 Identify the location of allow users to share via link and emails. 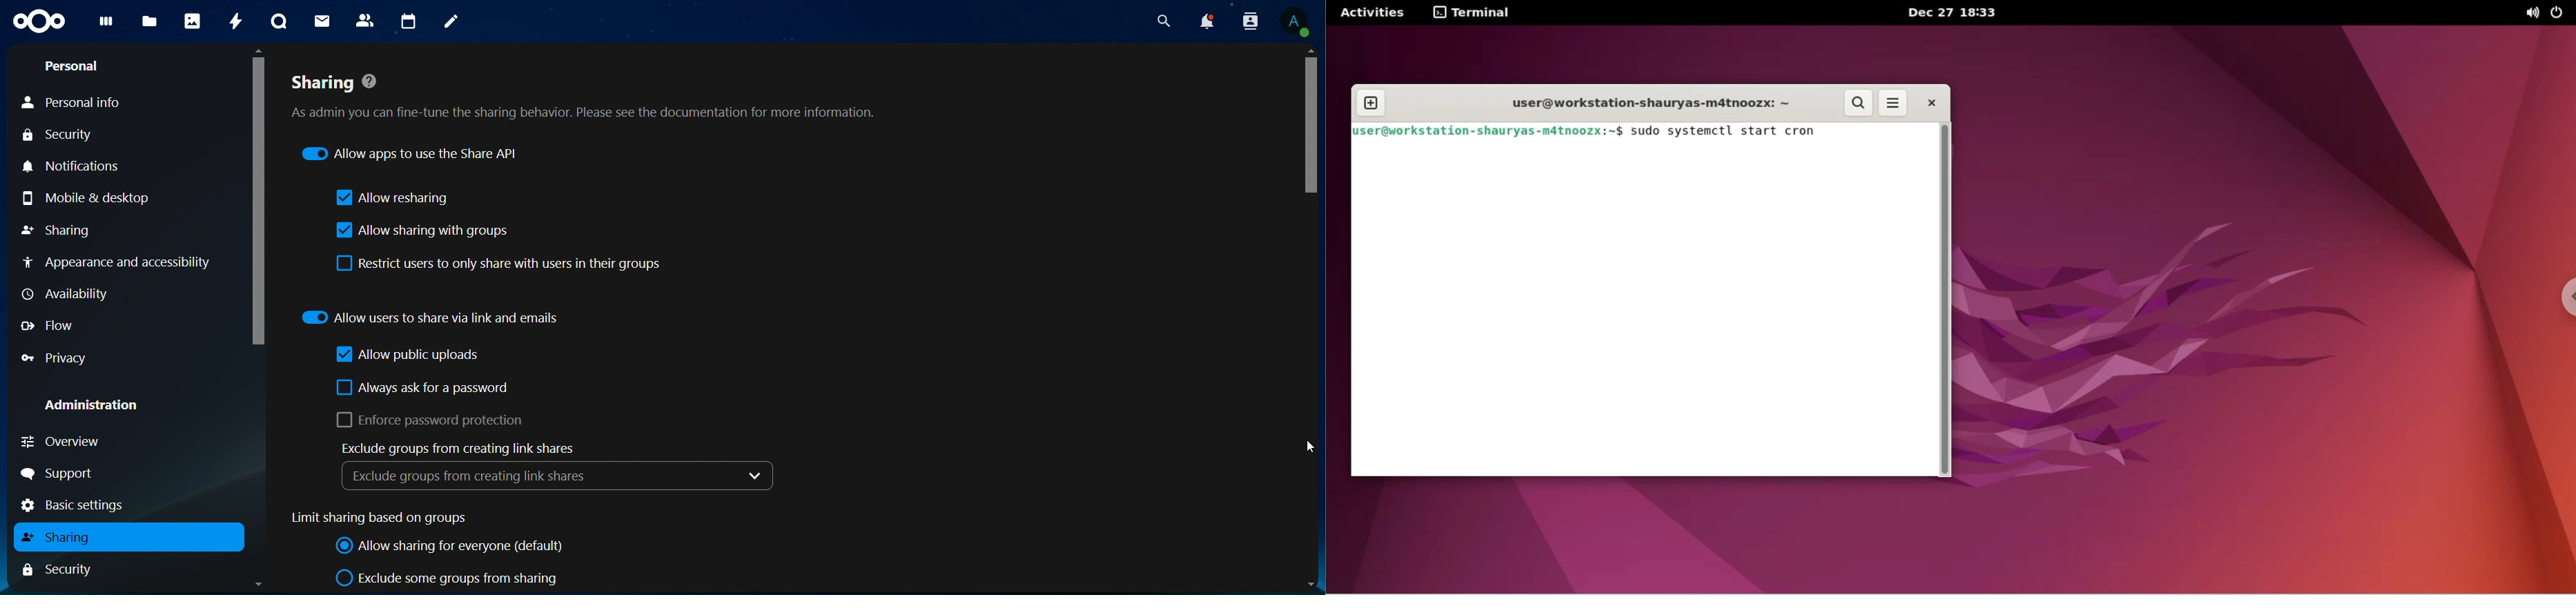
(438, 315).